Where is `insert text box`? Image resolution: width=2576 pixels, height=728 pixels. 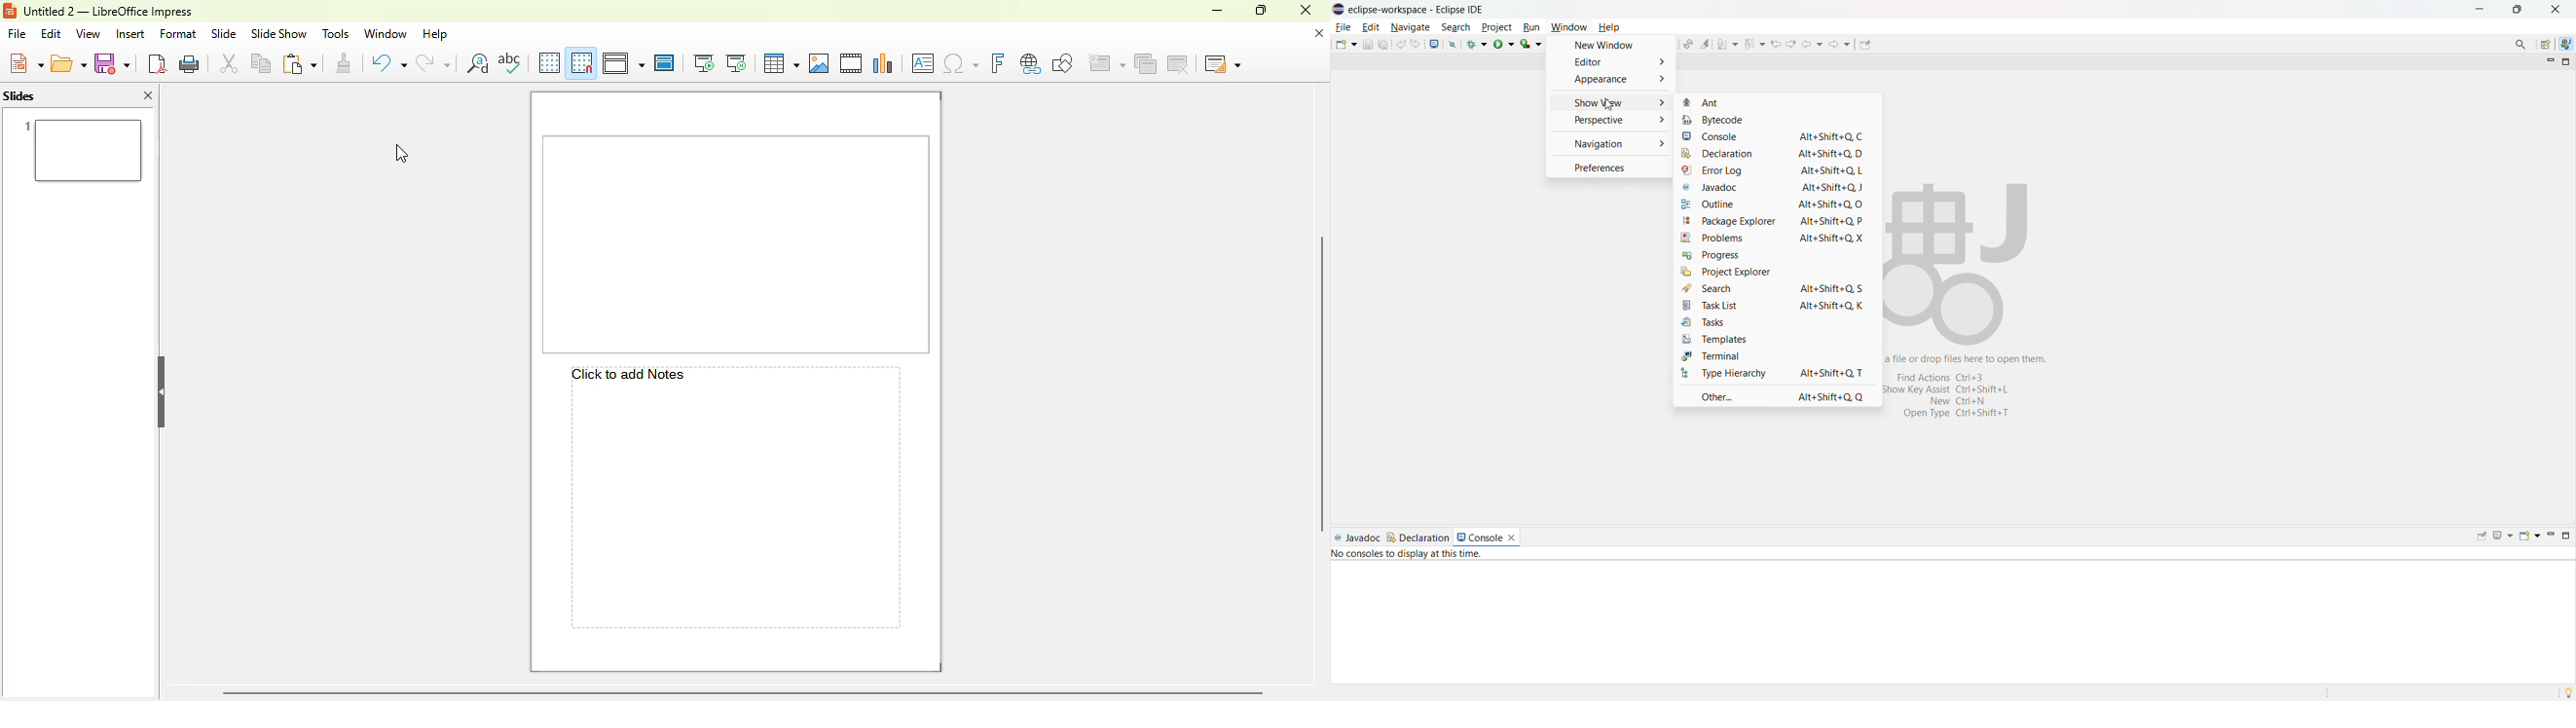
insert text box is located at coordinates (923, 63).